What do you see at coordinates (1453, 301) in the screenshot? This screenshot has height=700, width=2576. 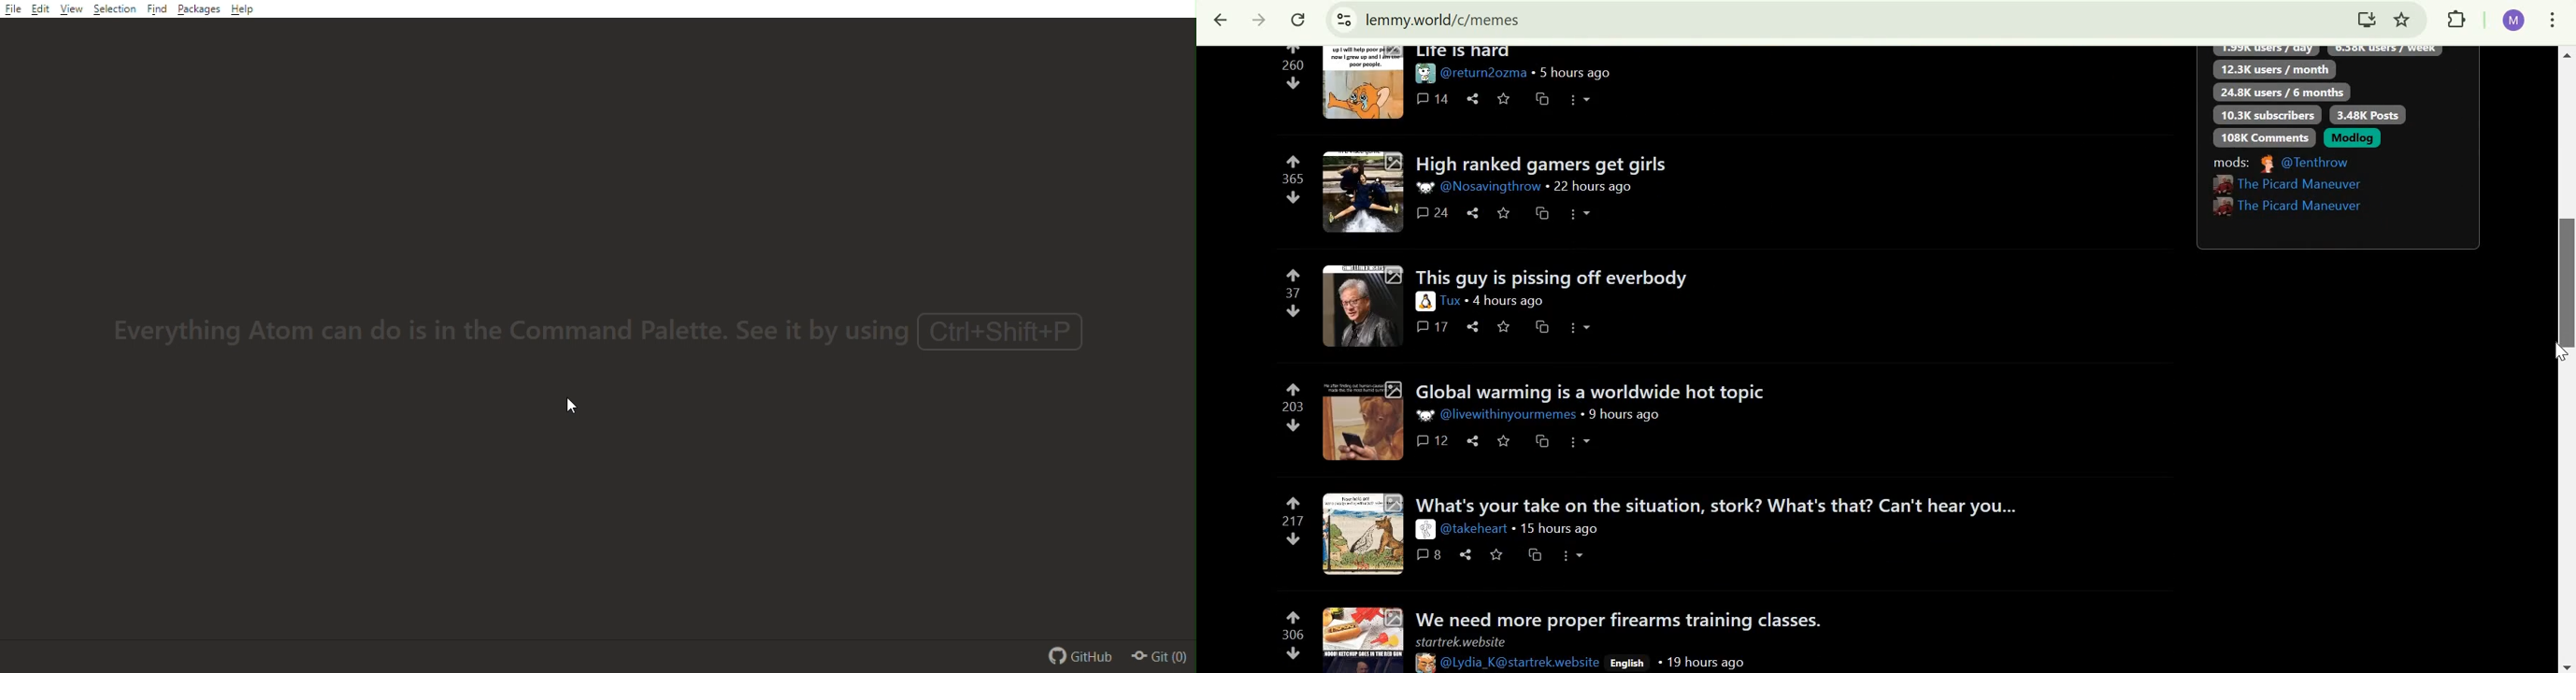 I see `user id` at bounding box center [1453, 301].